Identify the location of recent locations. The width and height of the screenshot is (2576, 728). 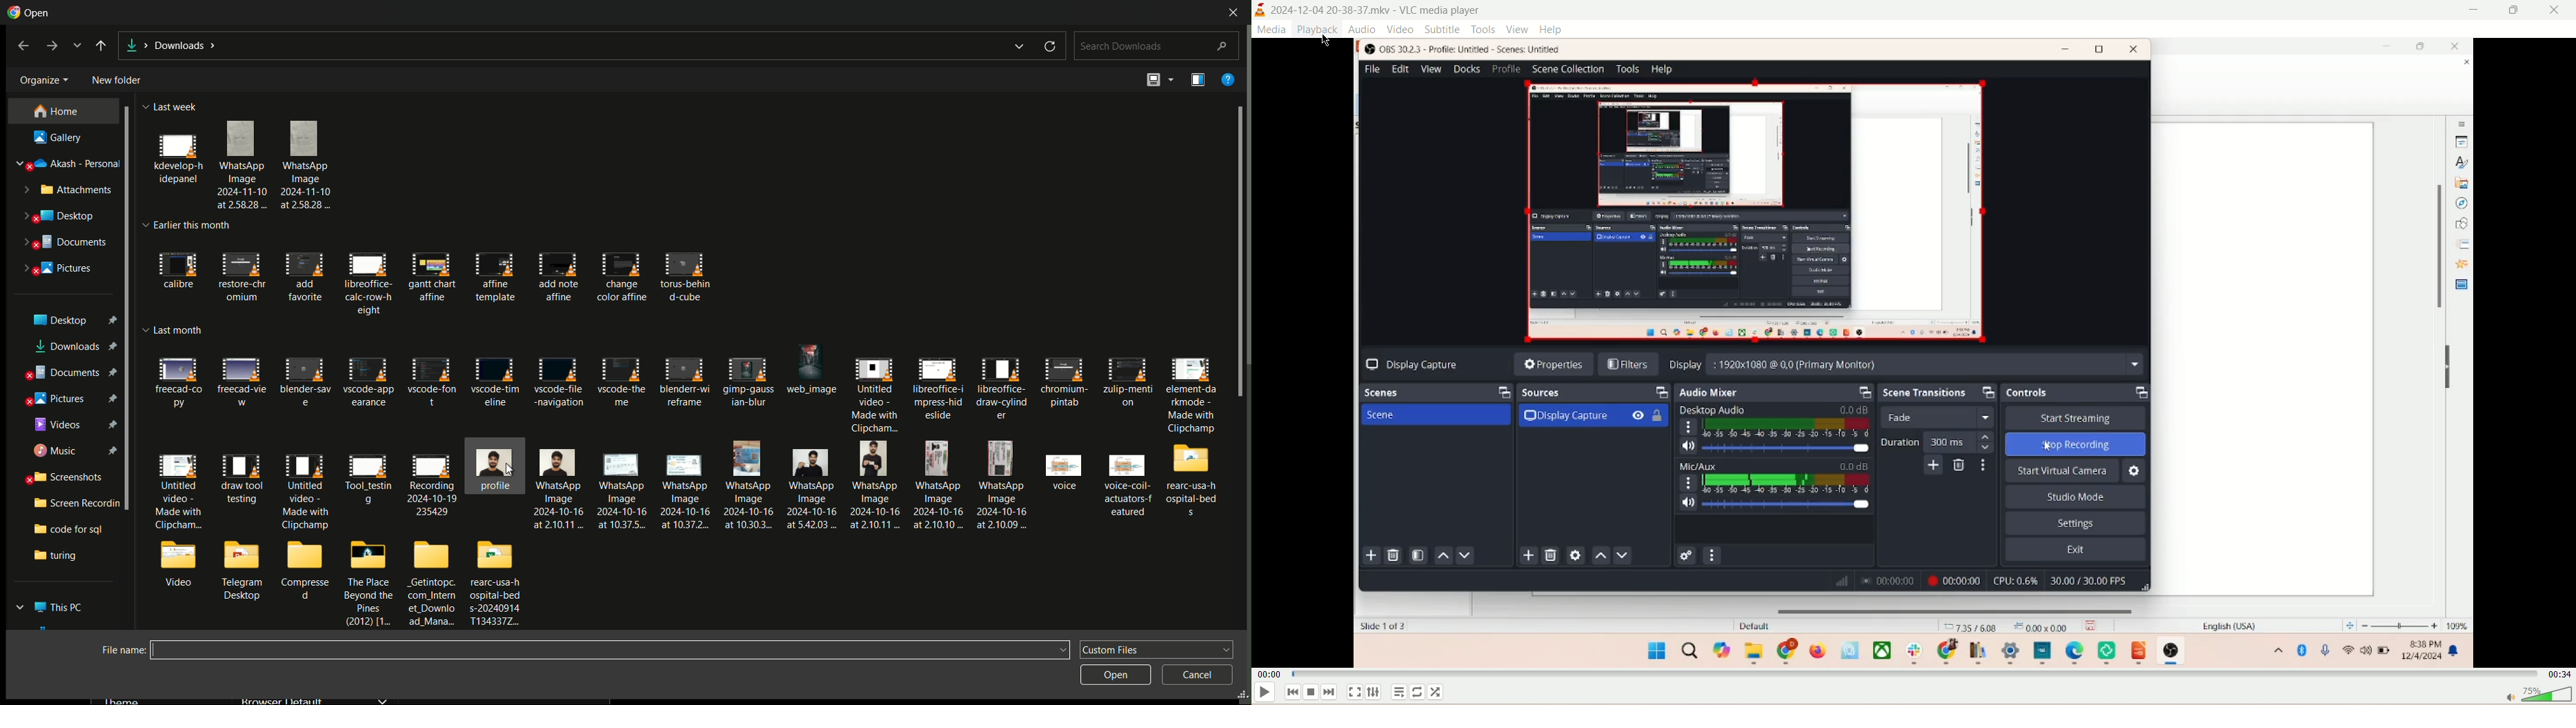
(77, 46).